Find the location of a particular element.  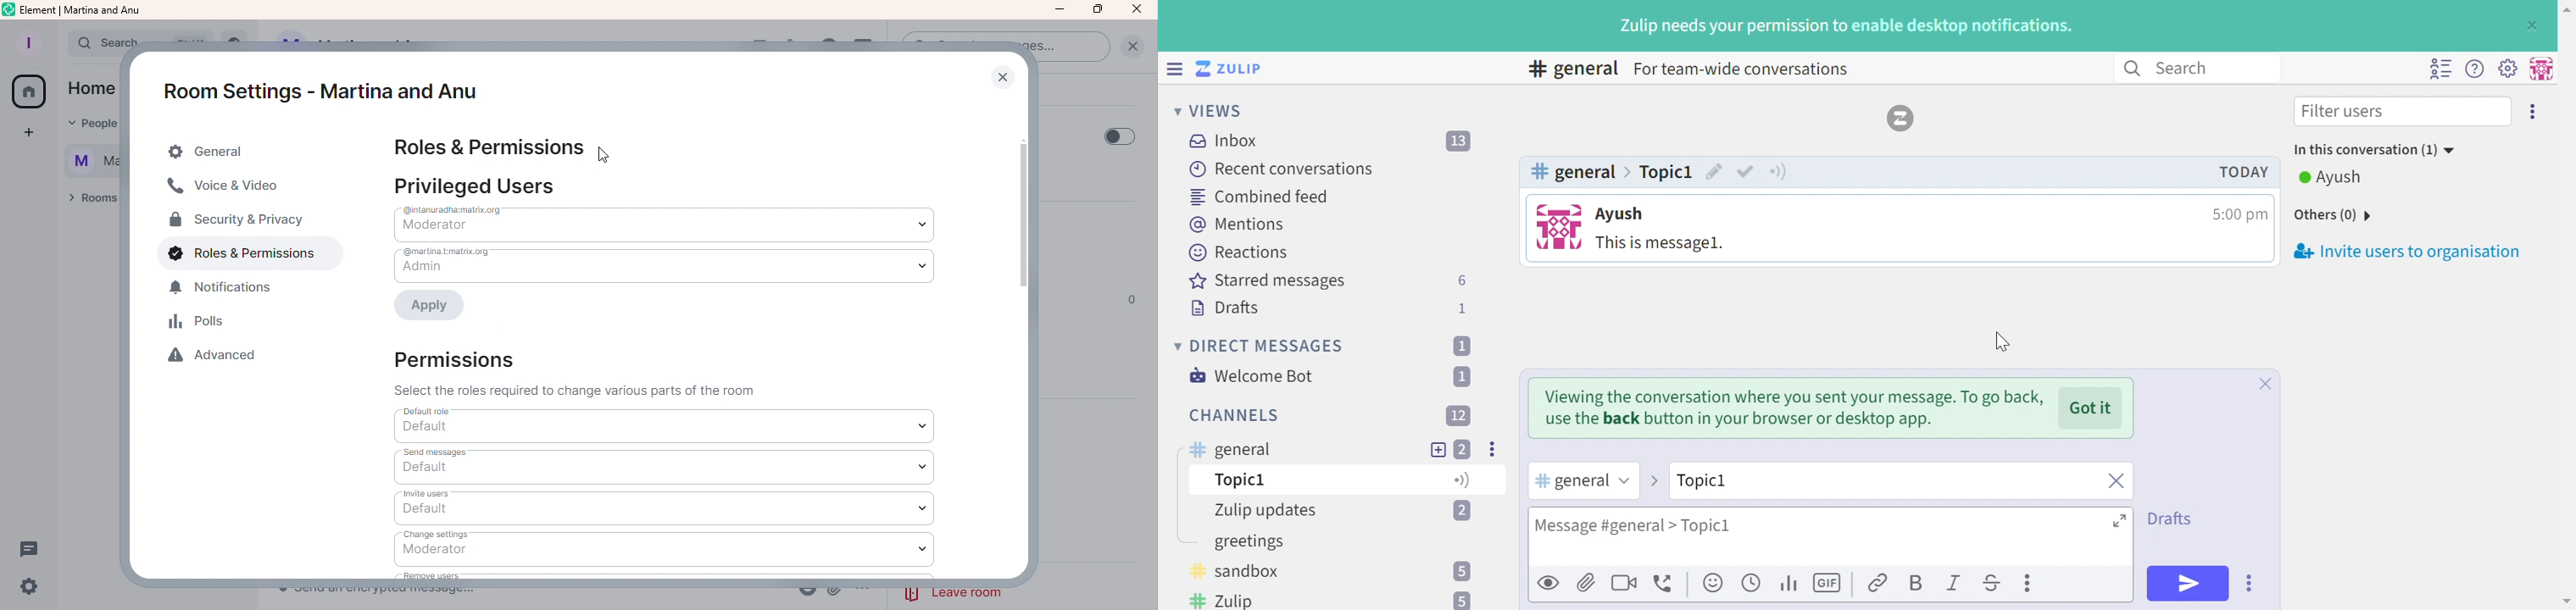

Default role is located at coordinates (665, 427).